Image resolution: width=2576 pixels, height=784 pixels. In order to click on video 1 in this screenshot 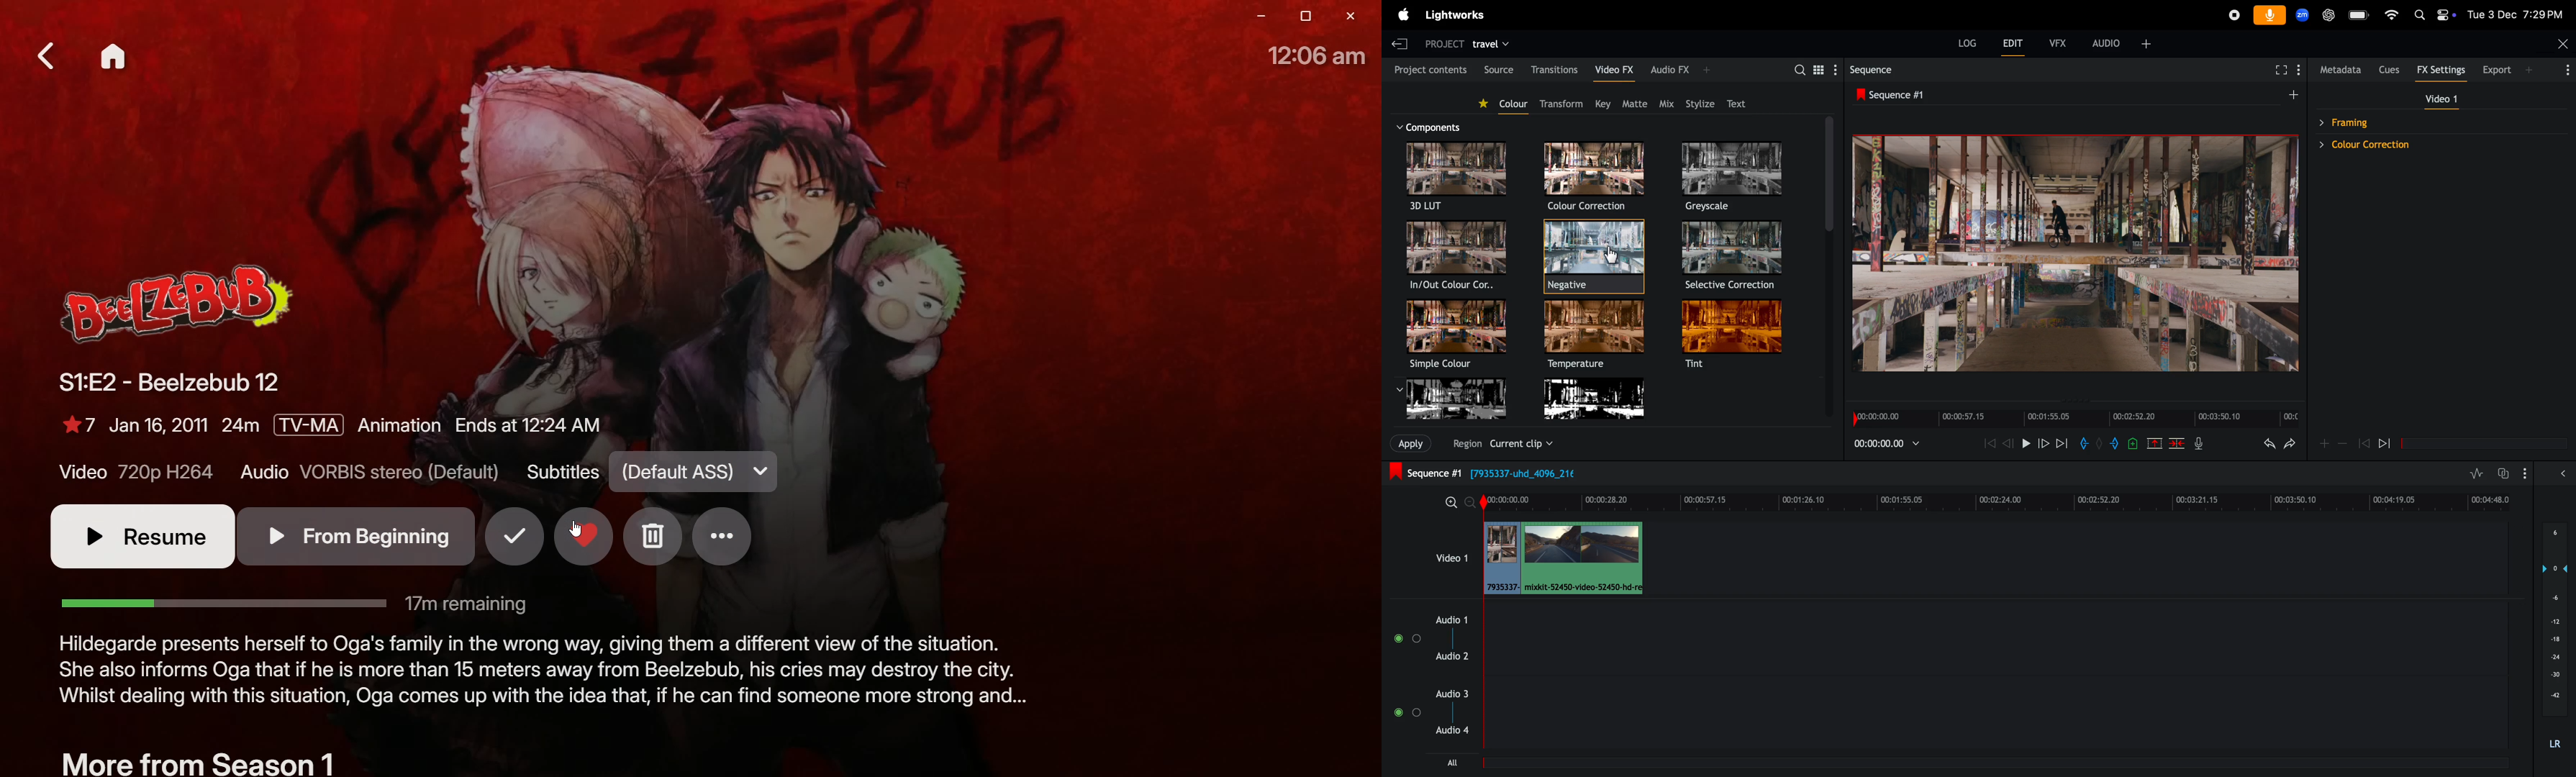, I will do `click(1450, 557)`.